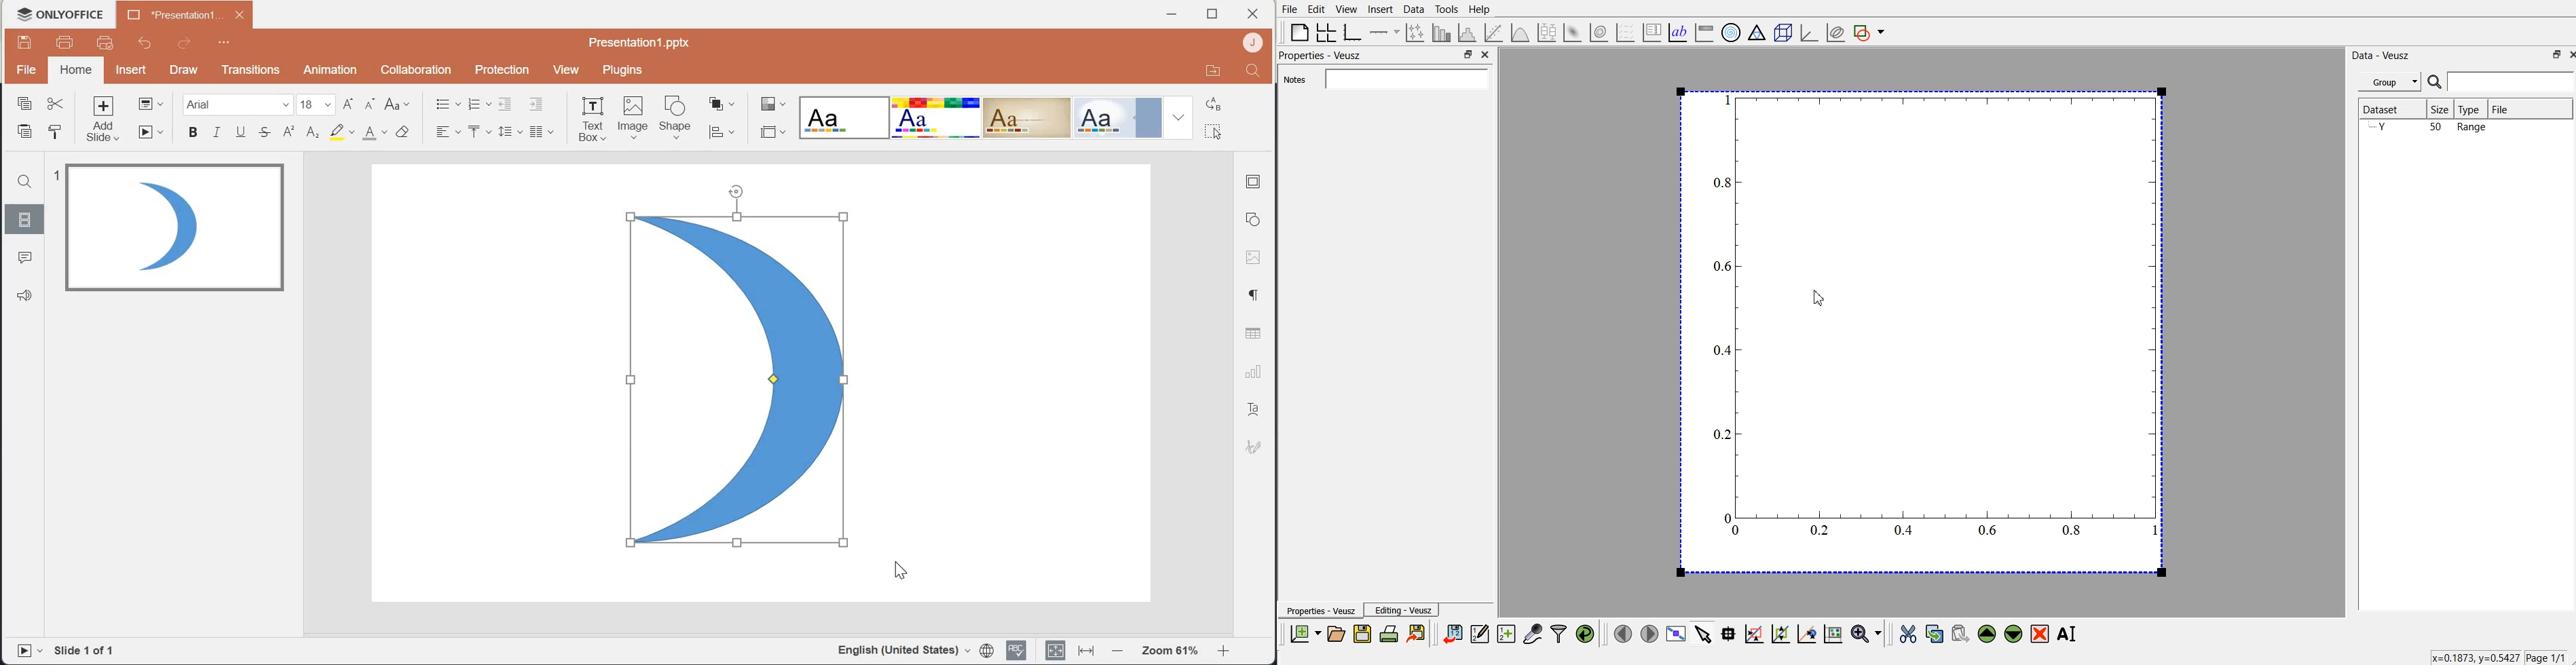 The image size is (2576, 672). What do you see at coordinates (75, 71) in the screenshot?
I see `home` at bounding box center [75, 71].